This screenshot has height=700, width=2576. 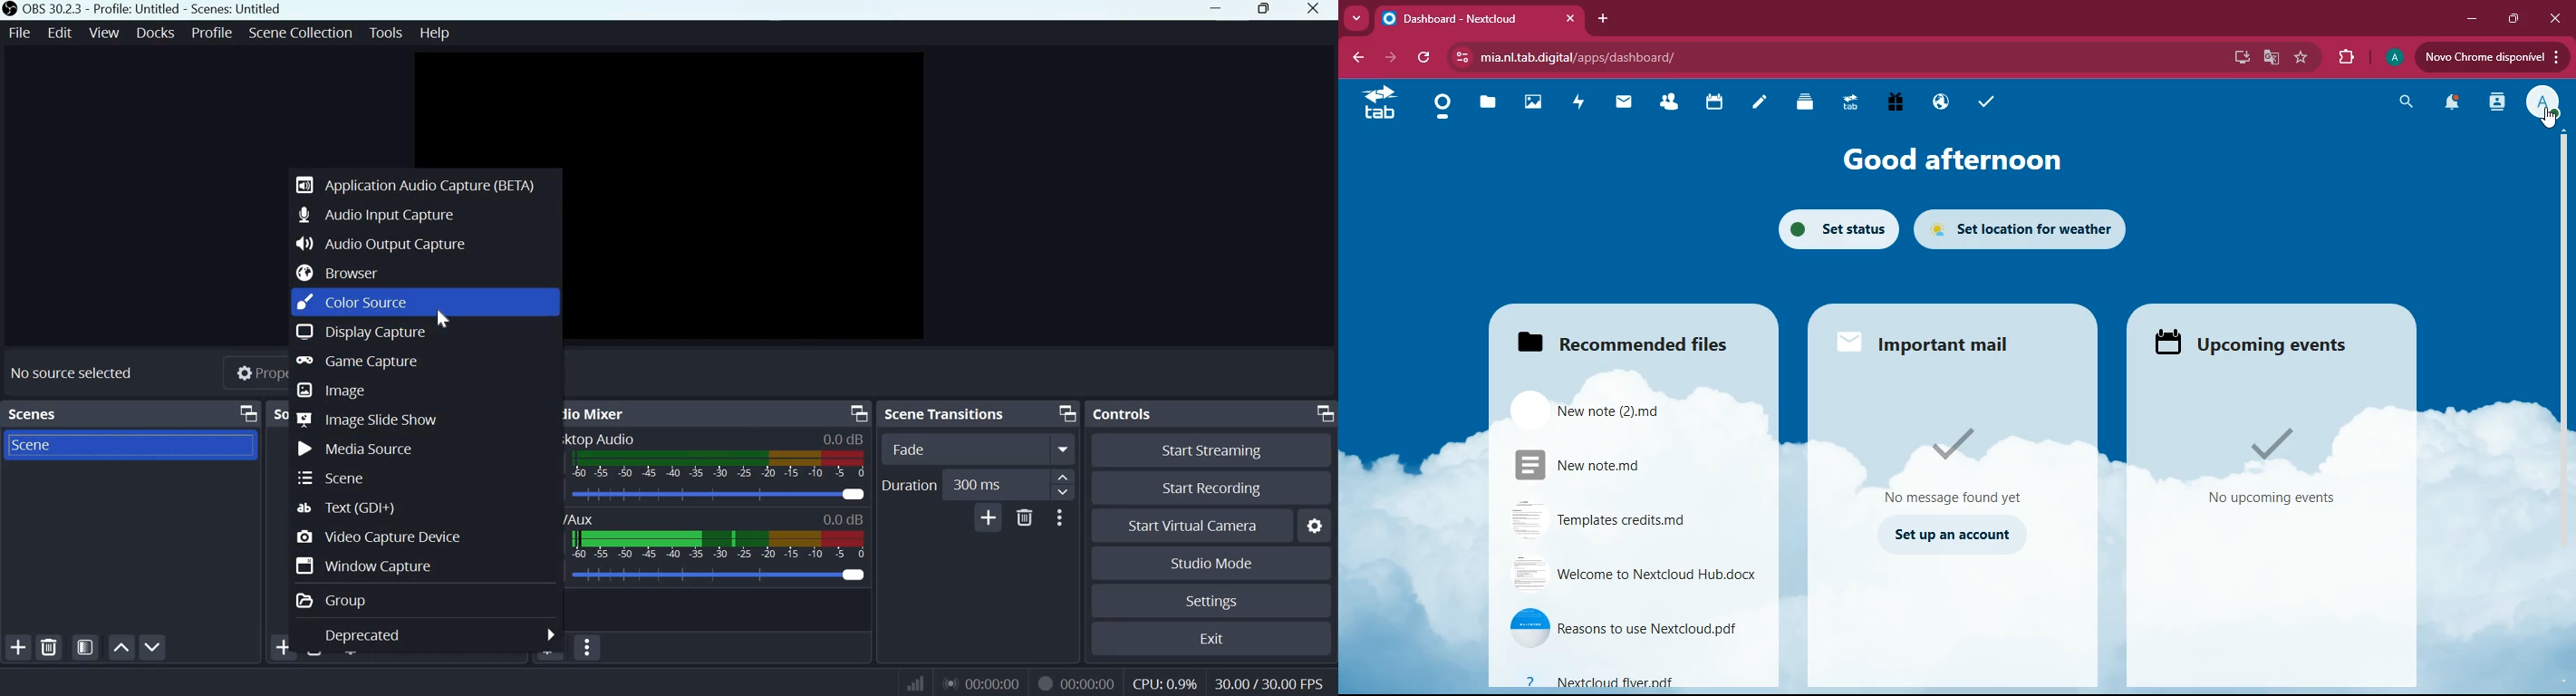 What do you see at coordinates (387, 33) in the screenshot?
I see `Tools` at bounding box center [387, 33].